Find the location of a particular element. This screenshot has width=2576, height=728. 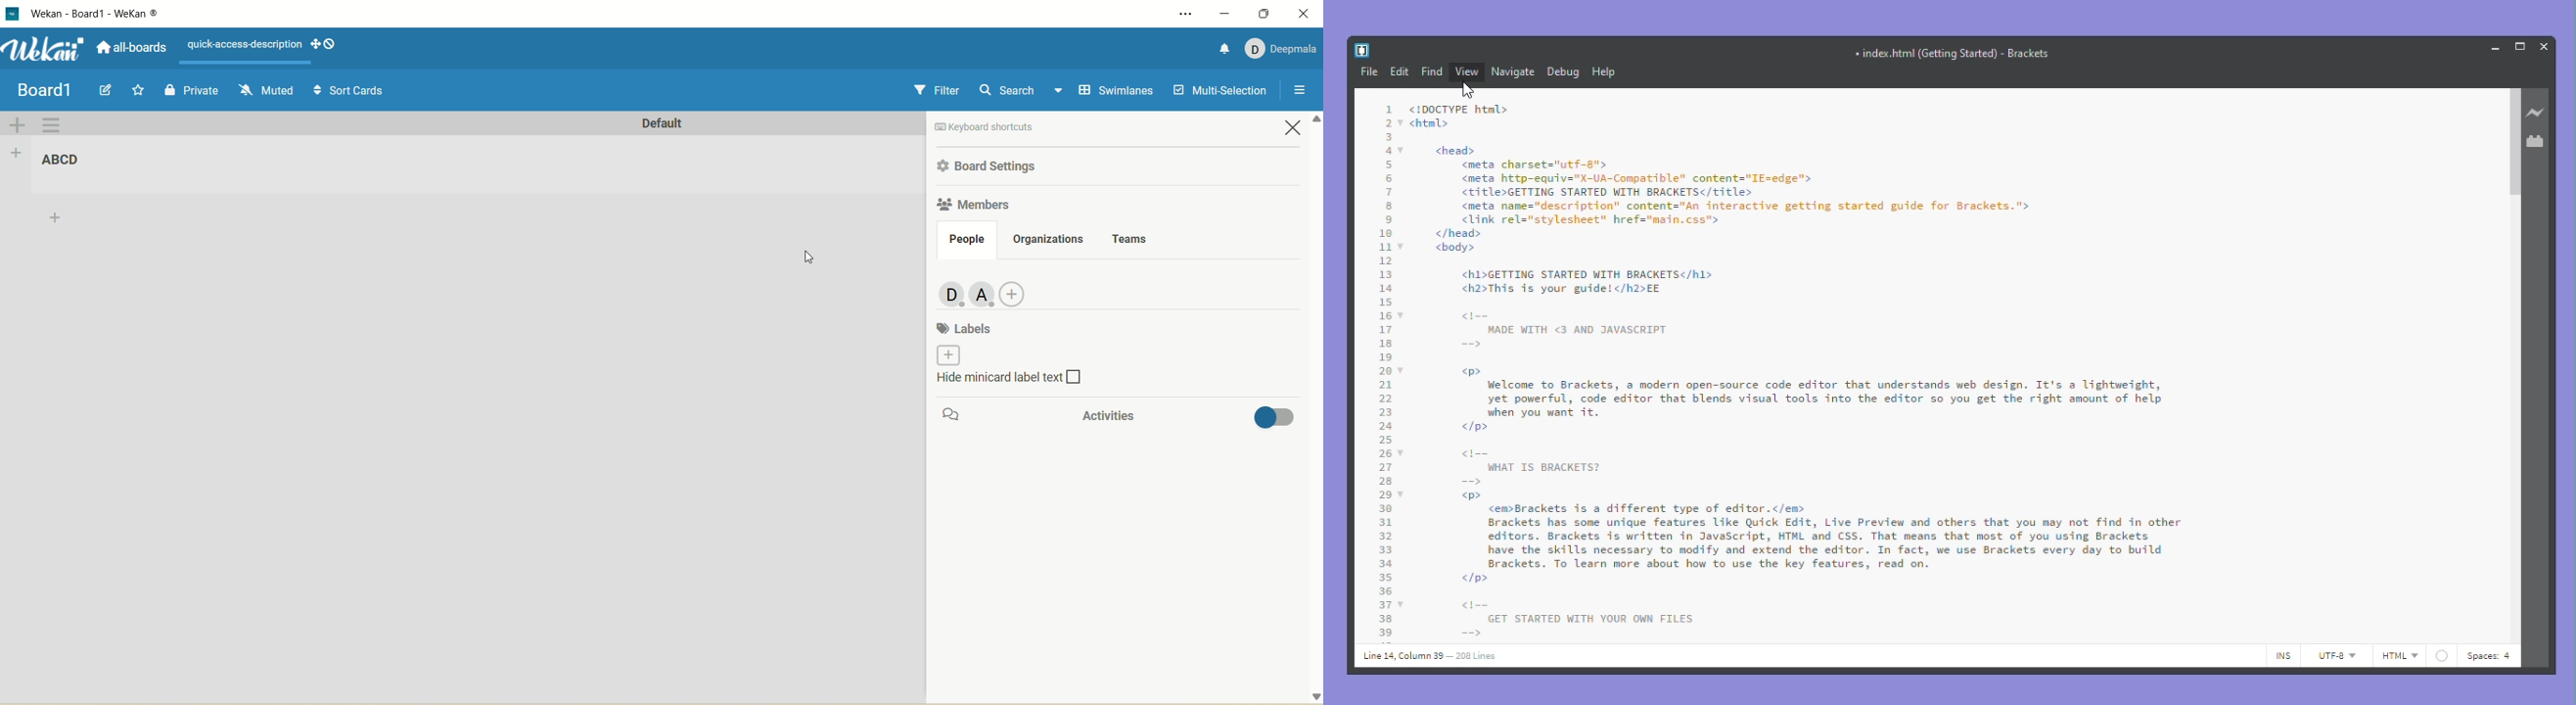

multi selection is located at coordinates (1223, 89).